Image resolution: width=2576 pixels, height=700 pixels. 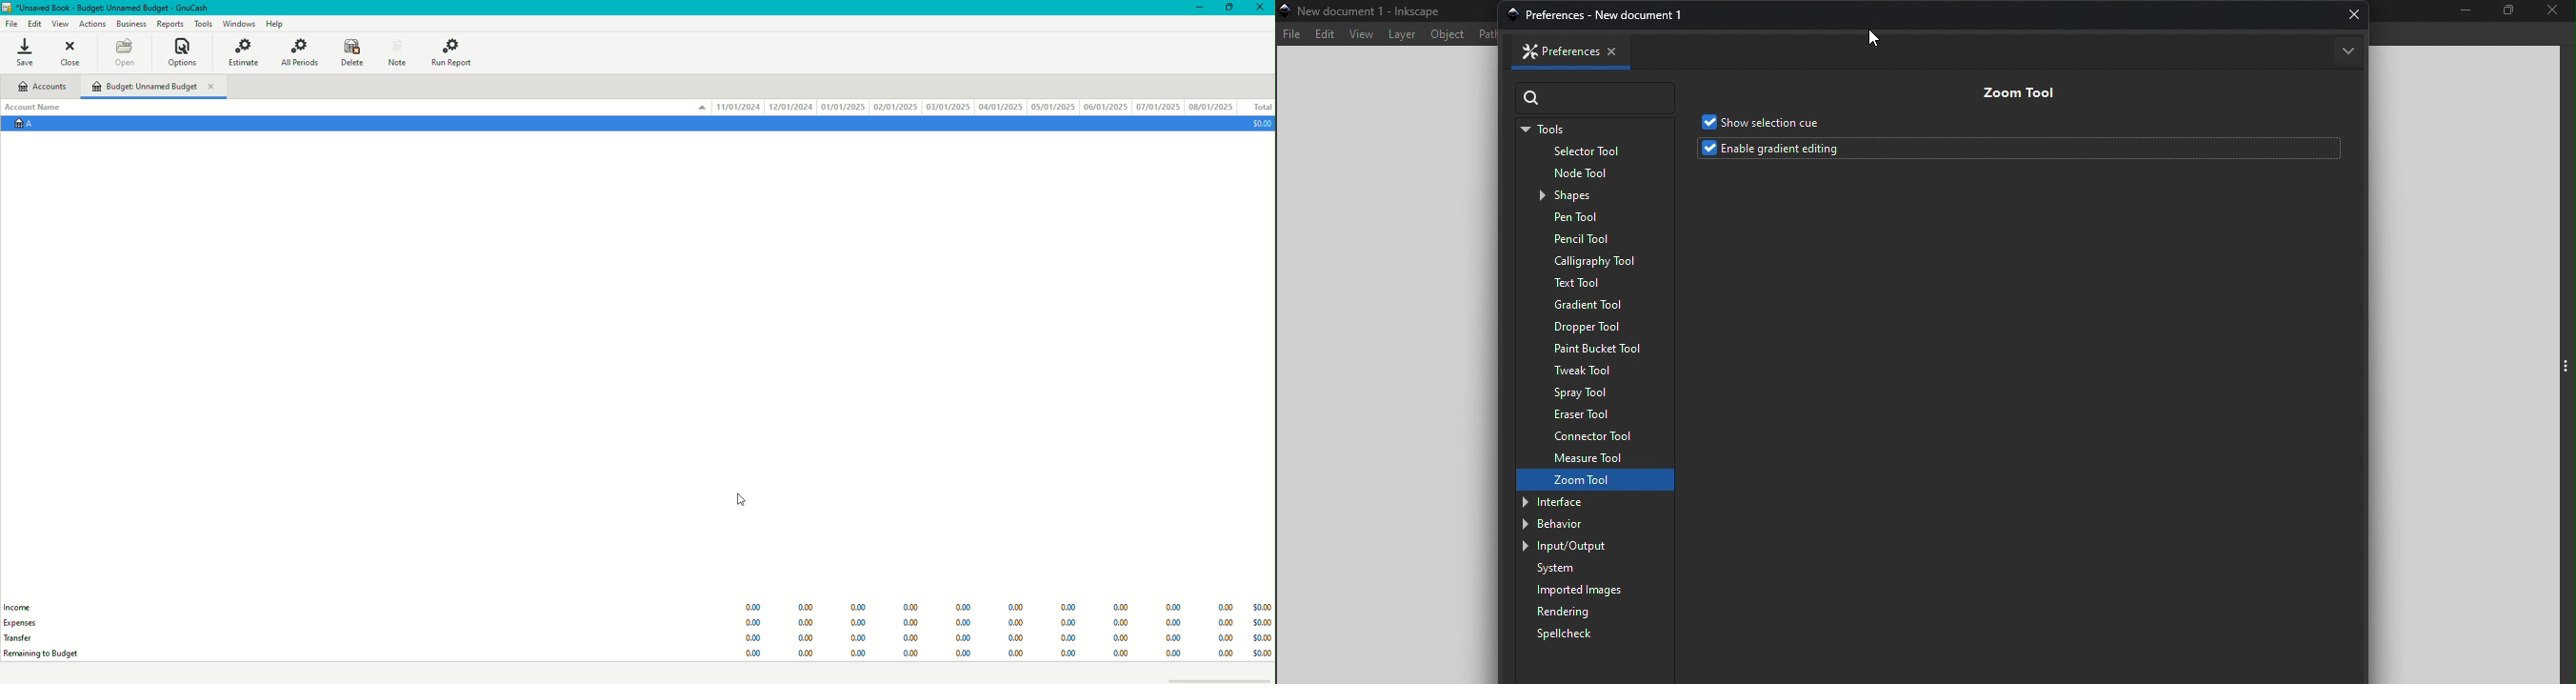 What do you see at coordinates (35, 24) in the screenshot?
I see `Edit` at bounding box center [35, 24].